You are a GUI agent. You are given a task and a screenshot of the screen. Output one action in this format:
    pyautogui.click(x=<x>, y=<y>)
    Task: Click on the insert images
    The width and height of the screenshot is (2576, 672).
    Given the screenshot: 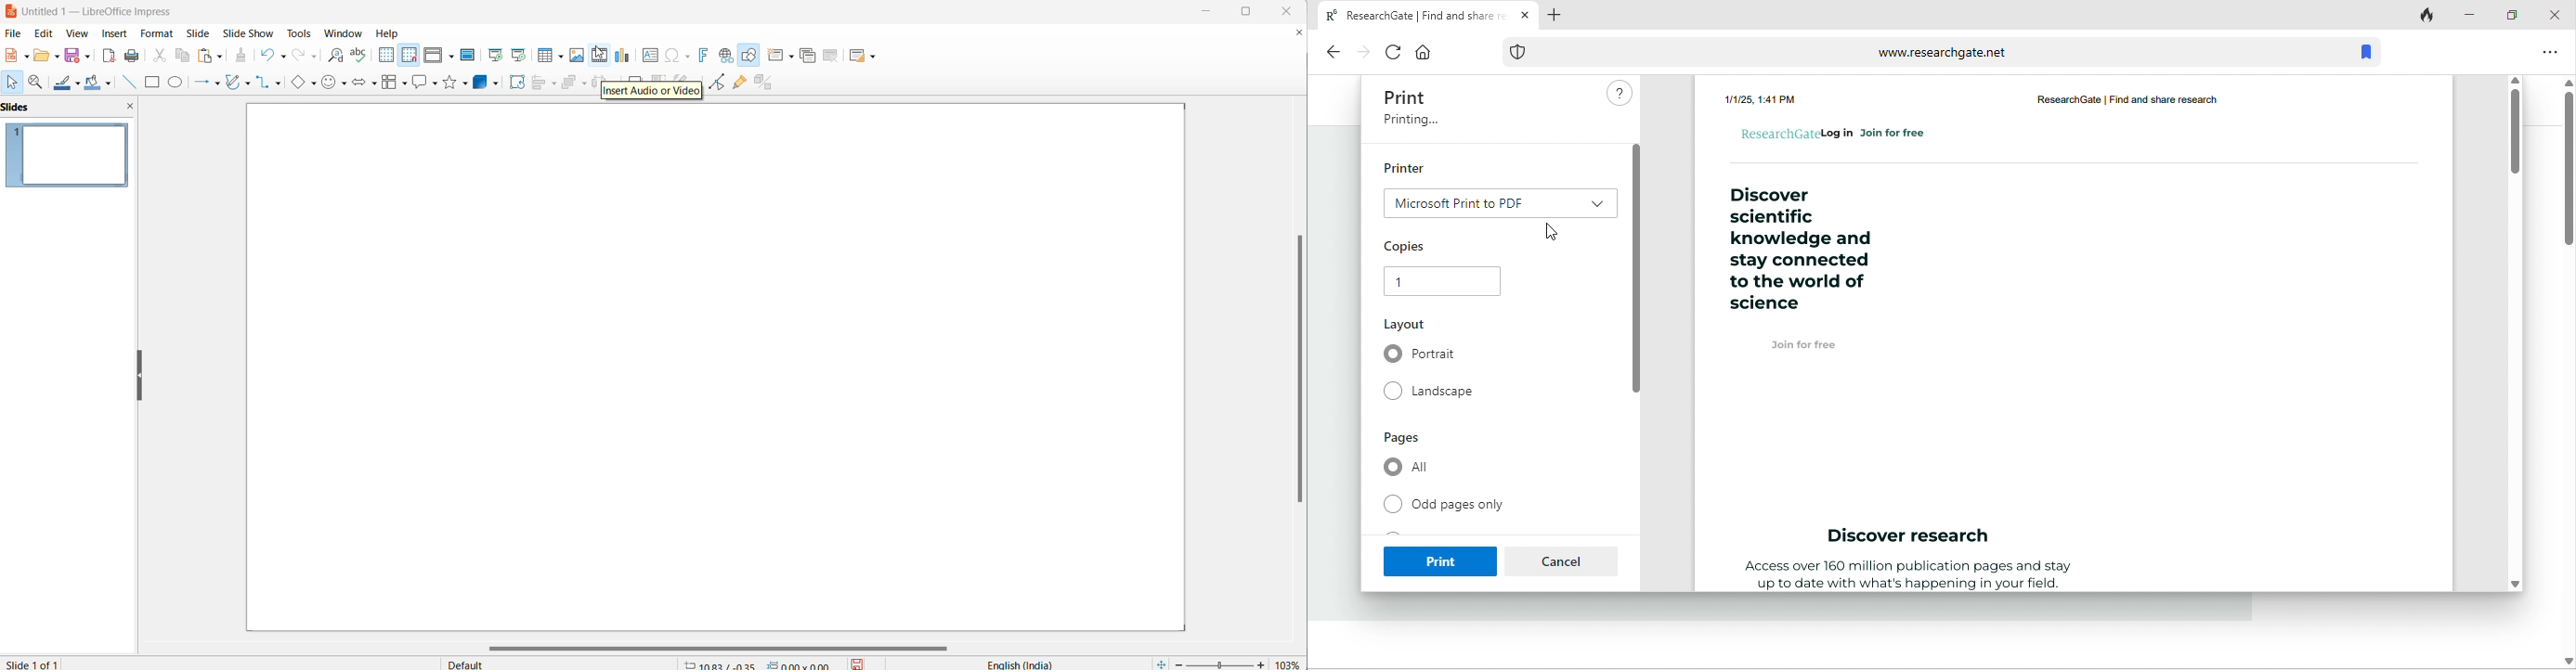 What is the action you would take?
    pyautogui.click(x=579, y=57)
    